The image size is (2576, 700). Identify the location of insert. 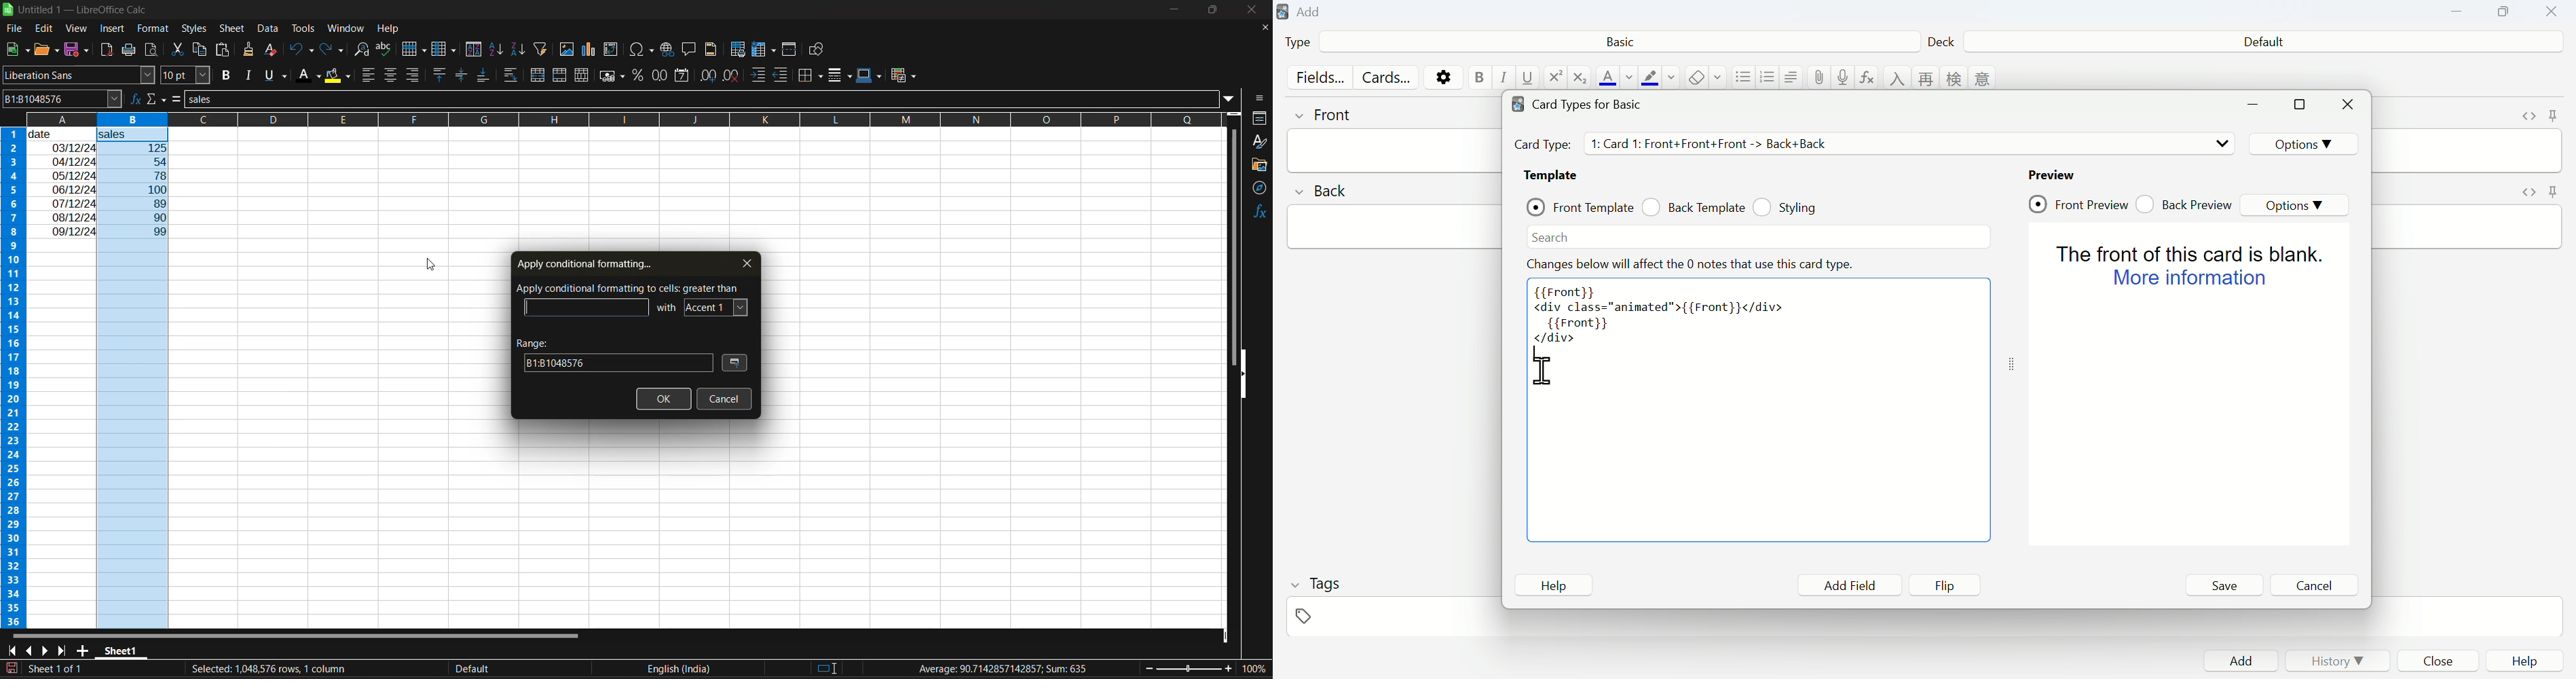
(115, 30).